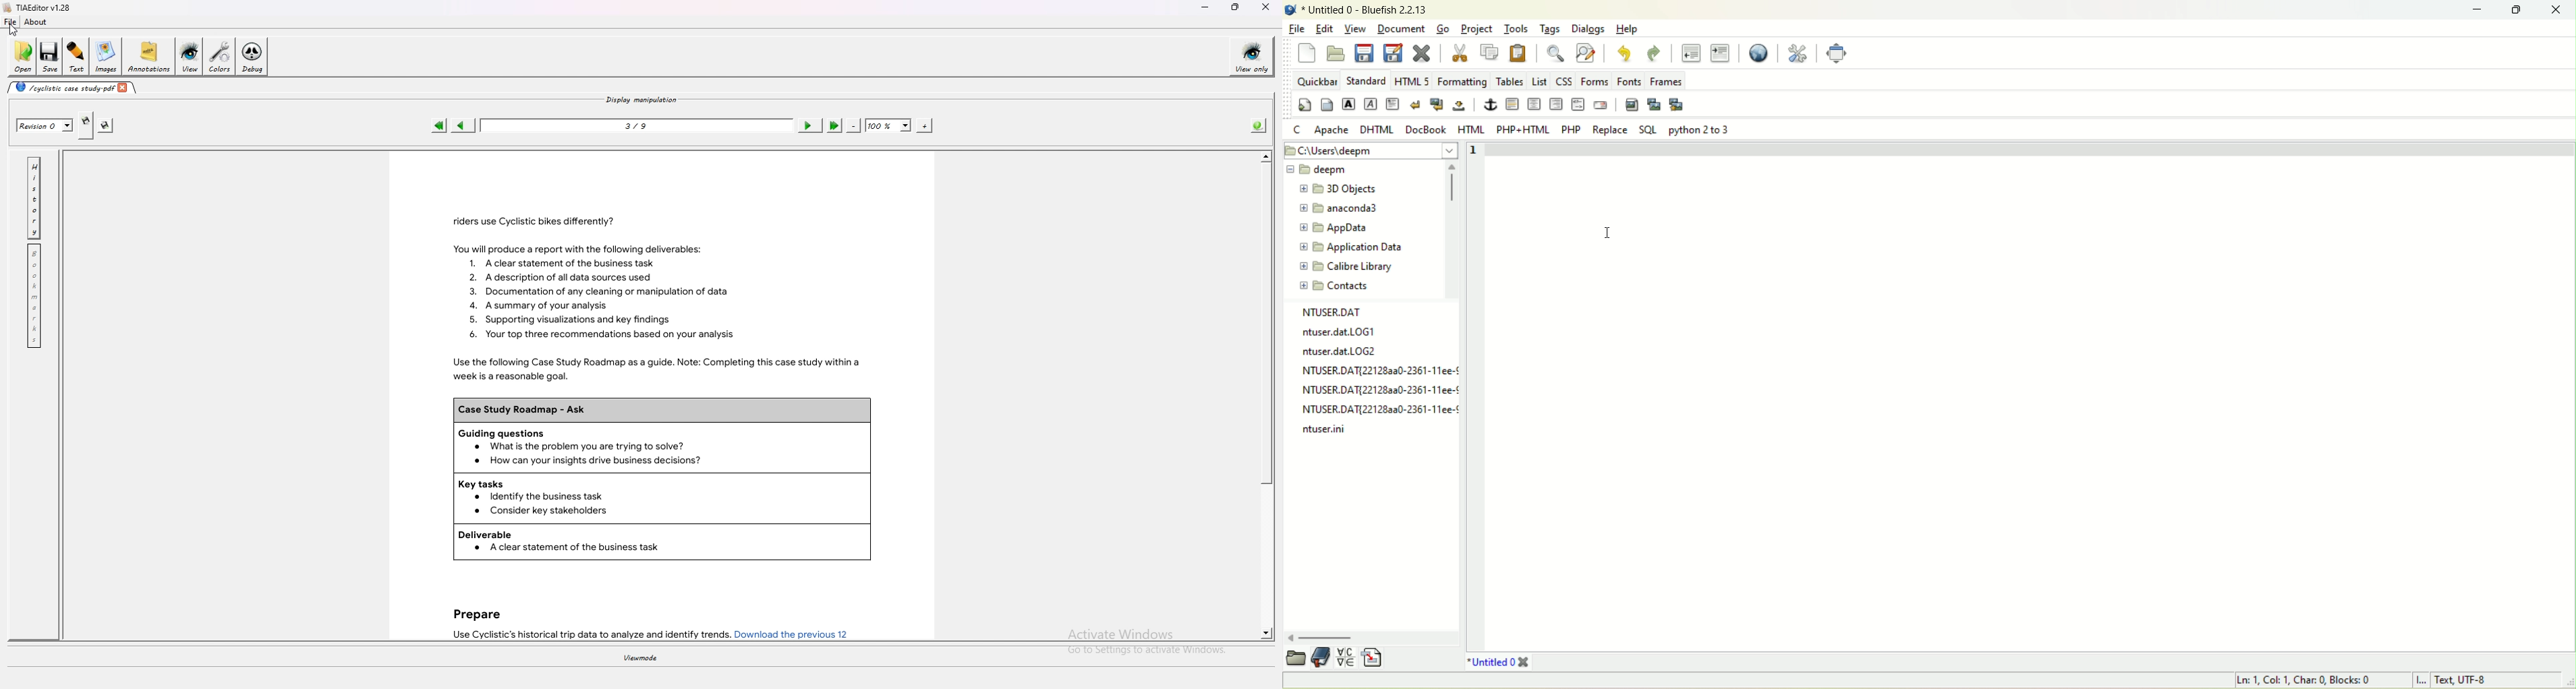 The width and height of the screenshot is (2576, 700). Describe the element at coordinates (1374, 389) in the screenshot. I see `NTUSER.DAT{221283a0-2361-11ee-` at that location.